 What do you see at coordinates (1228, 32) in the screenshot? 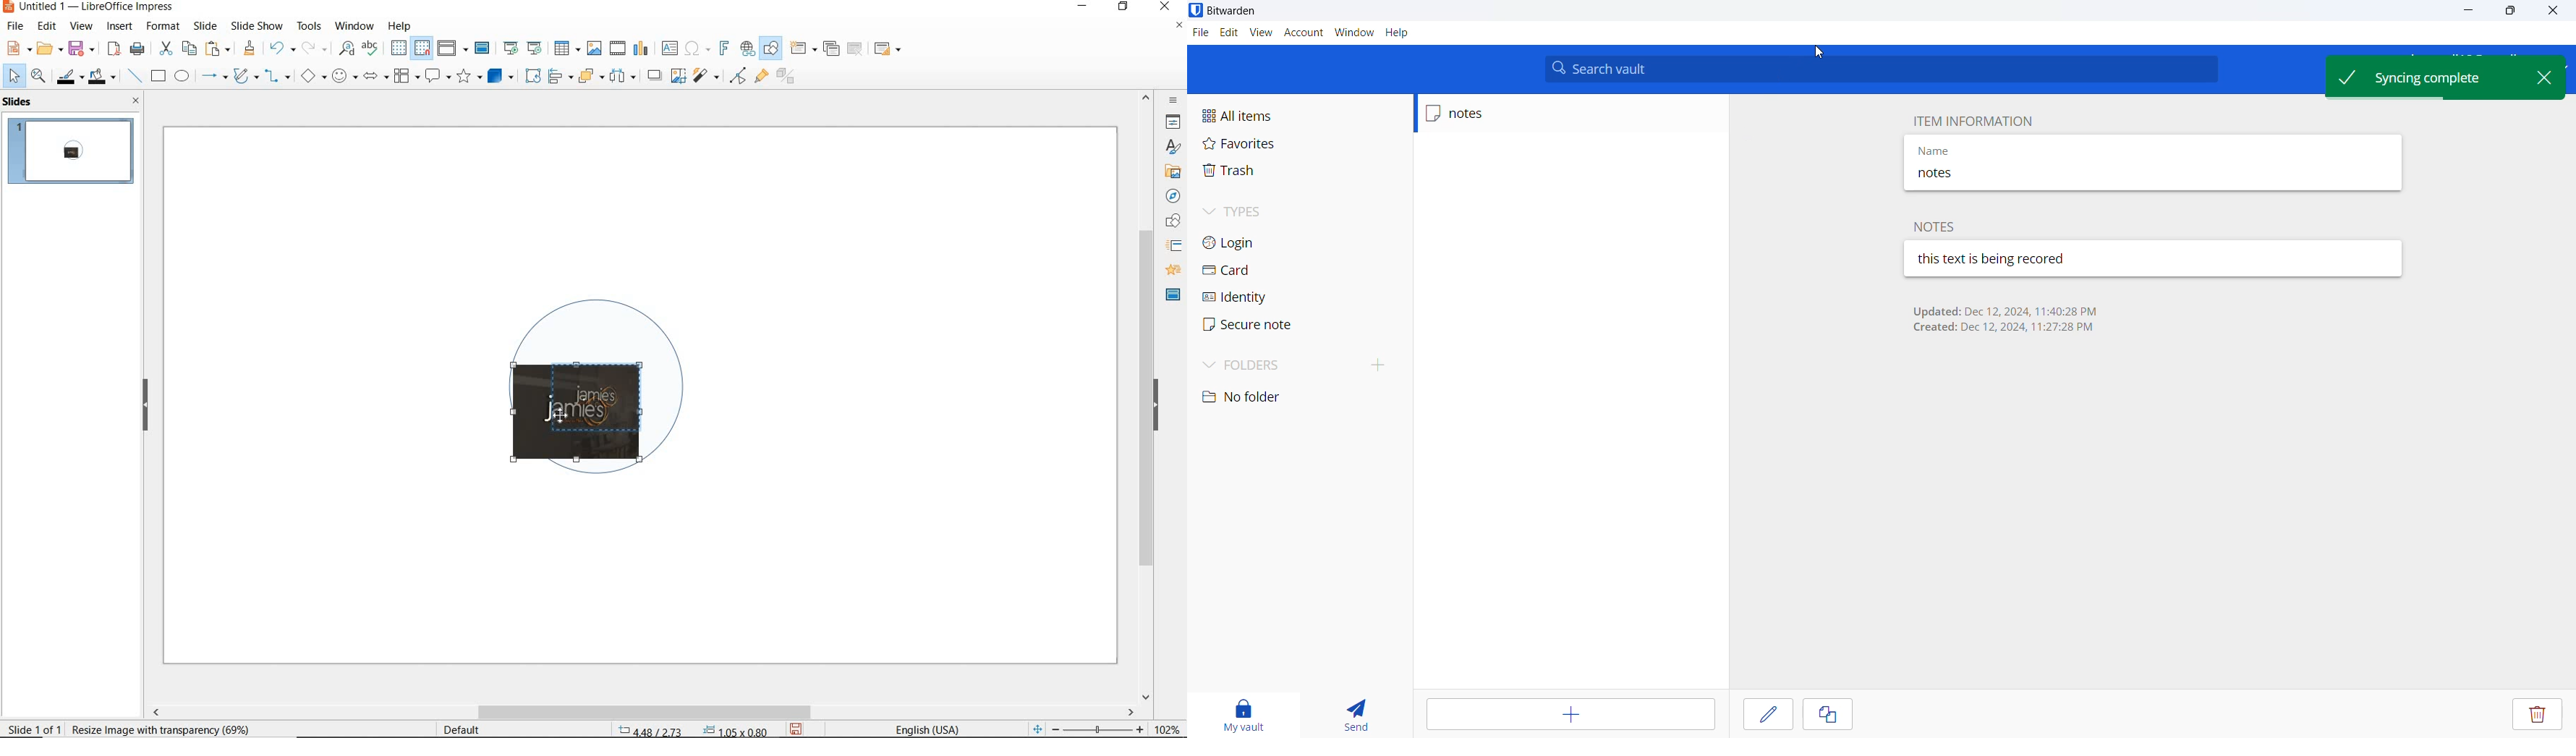
I see `edit` at bounding box center [1228, 32].